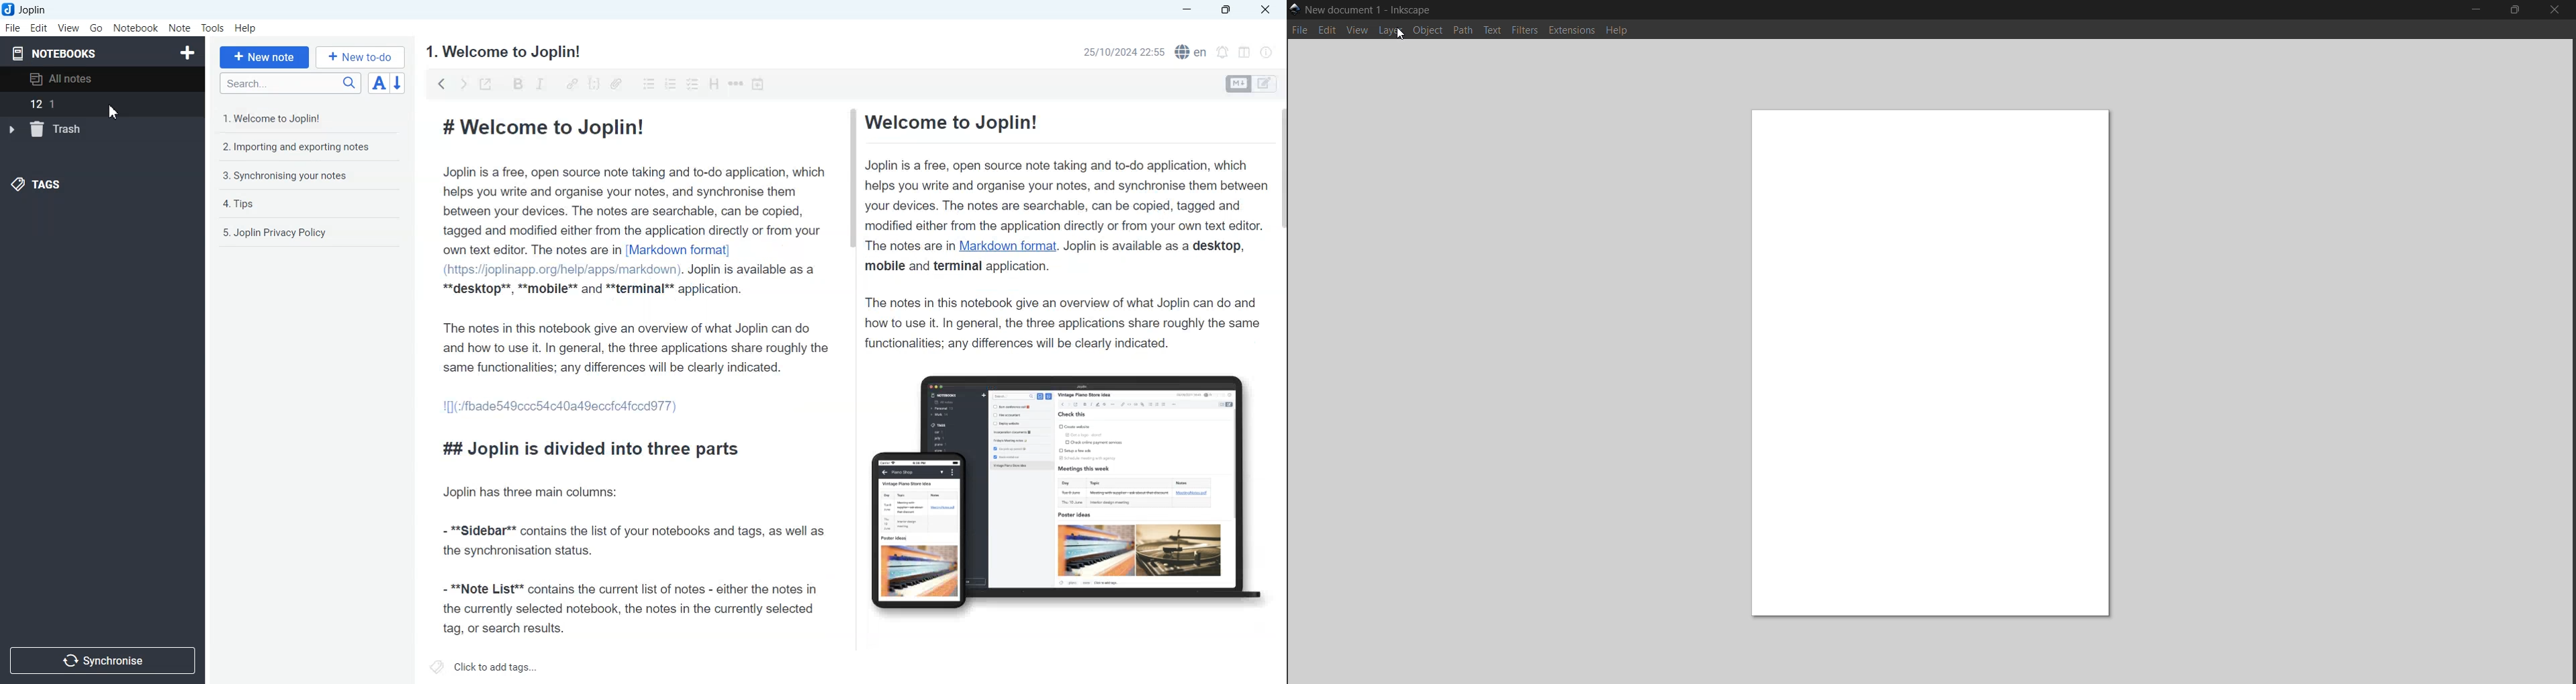 The height and width of the screenshot is (700, 2576). Describe the element at coordinates (1326, 31) in the screenshot. I see `edit` at that location.